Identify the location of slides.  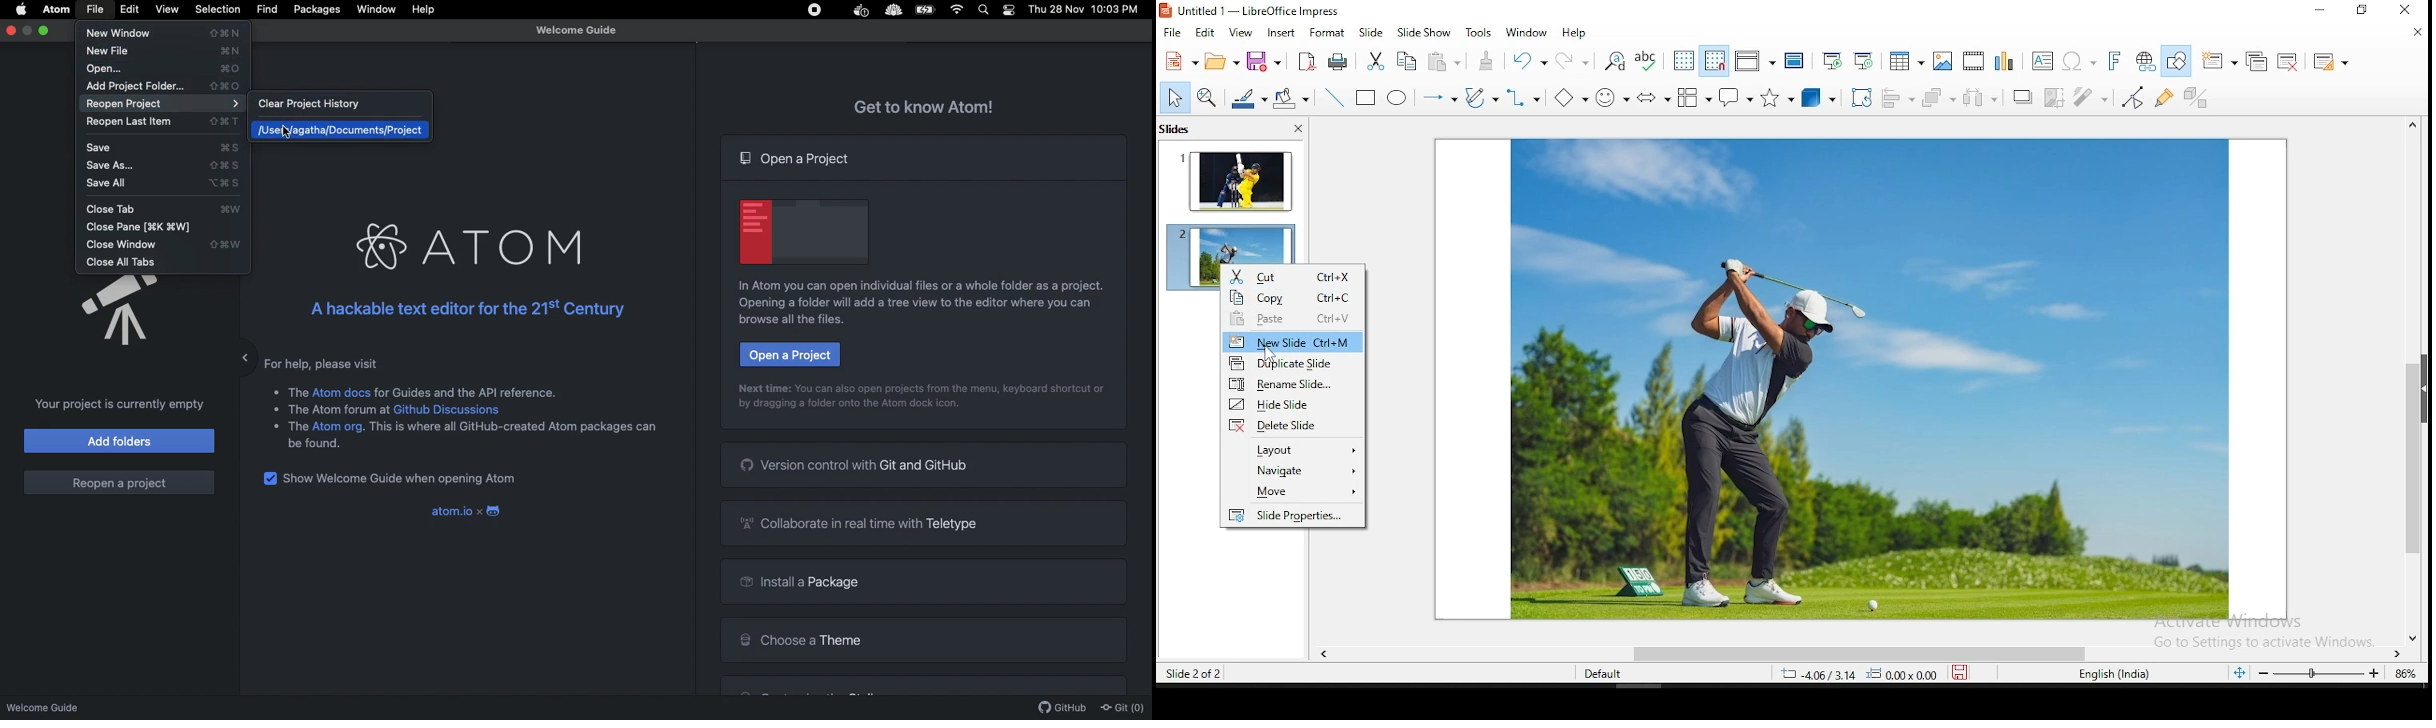
(1175, 128).